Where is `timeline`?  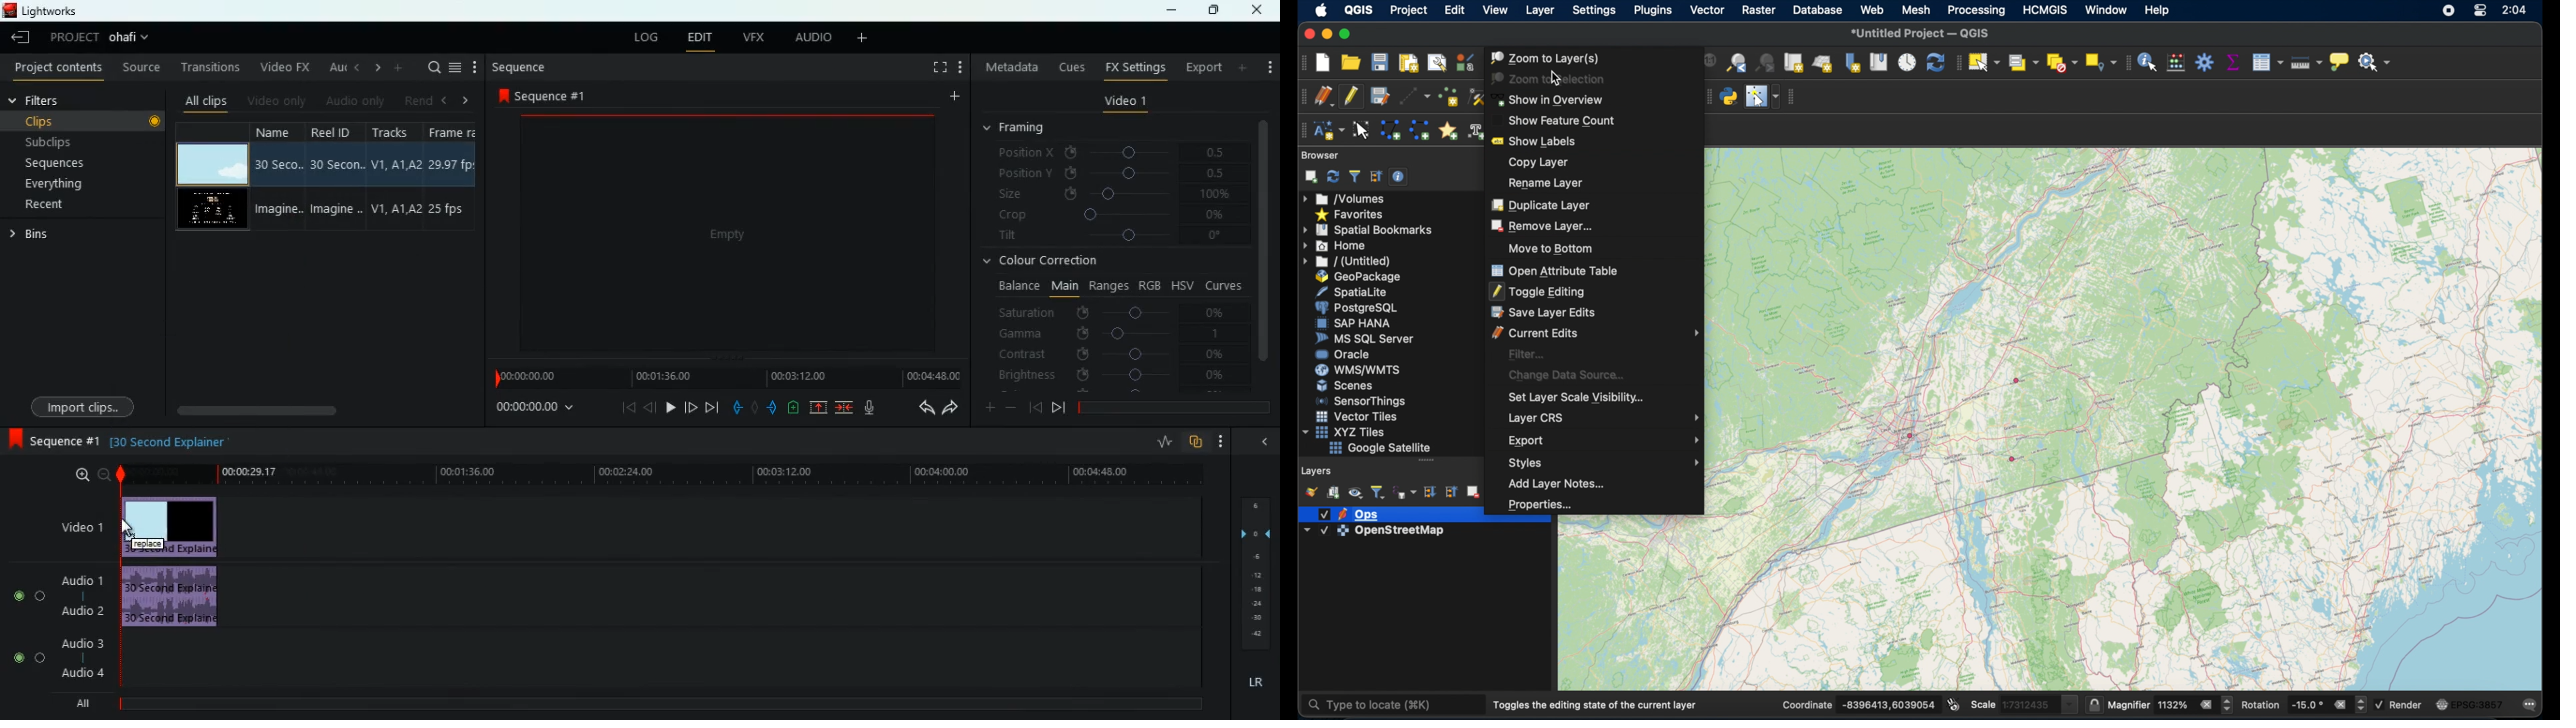
timeline is located at coordinates (1171, 407).